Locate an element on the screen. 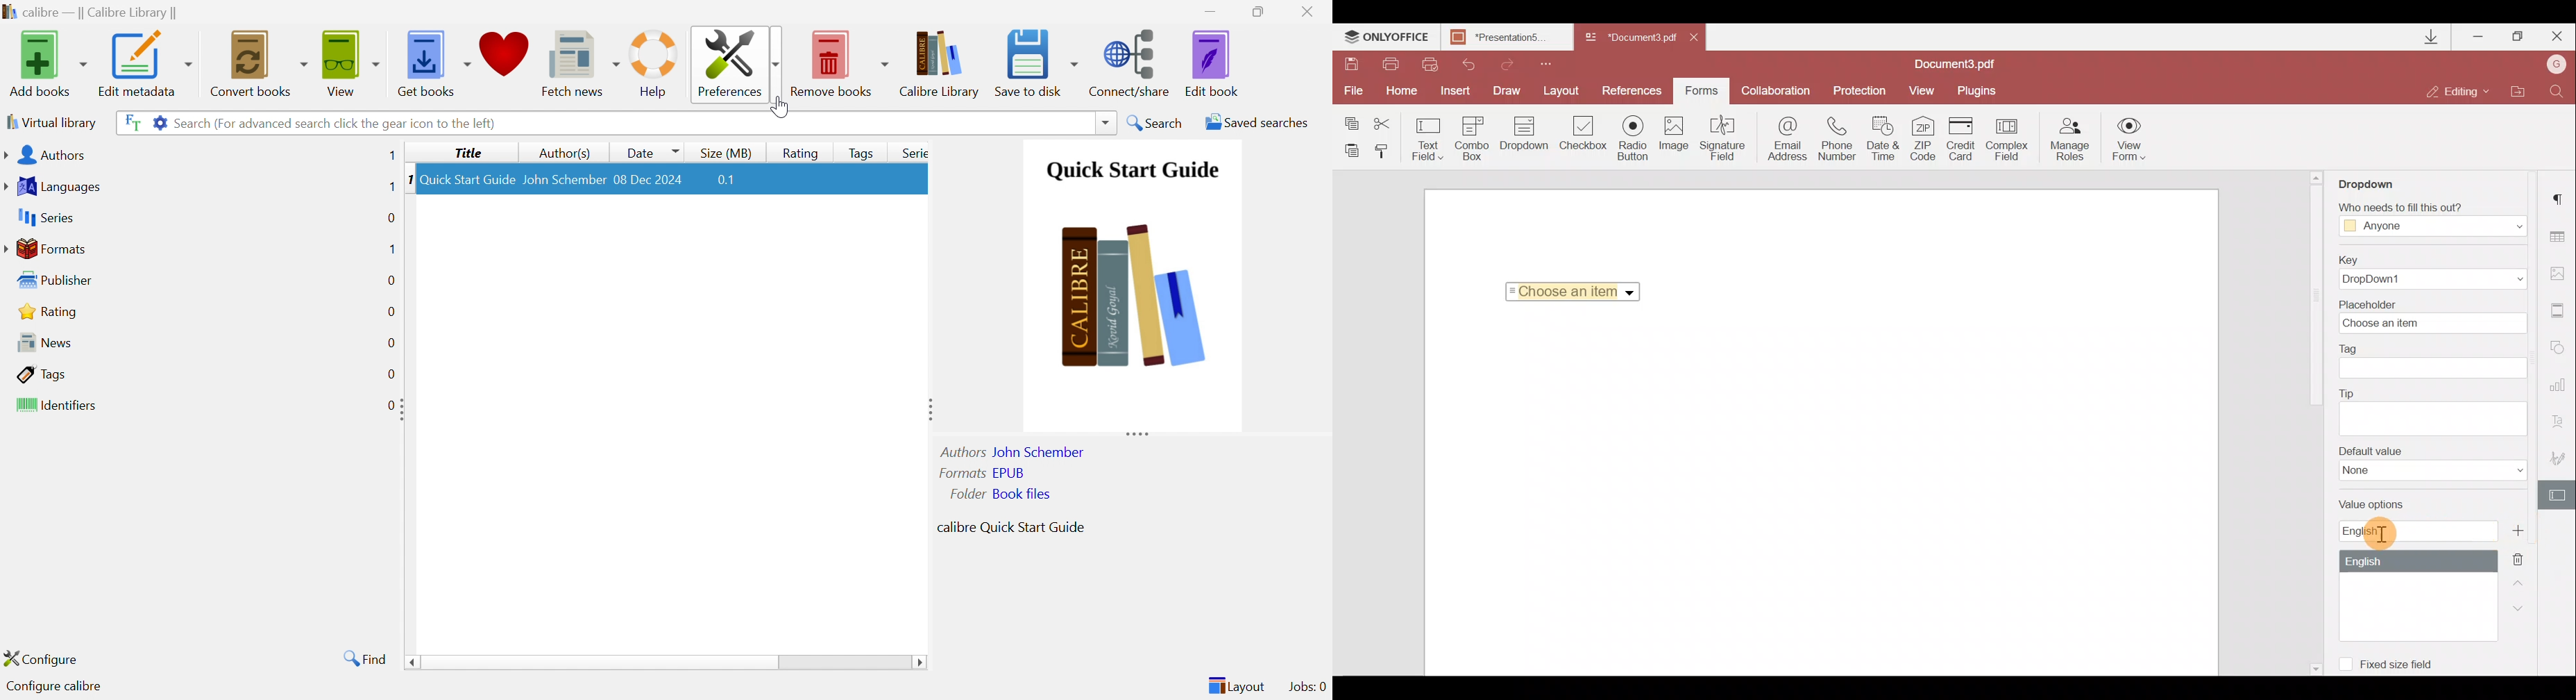 This screenshot has width=2576, height=700. Search the full text of all books in the library, not just their metadata is located at coordinates (130, 122).